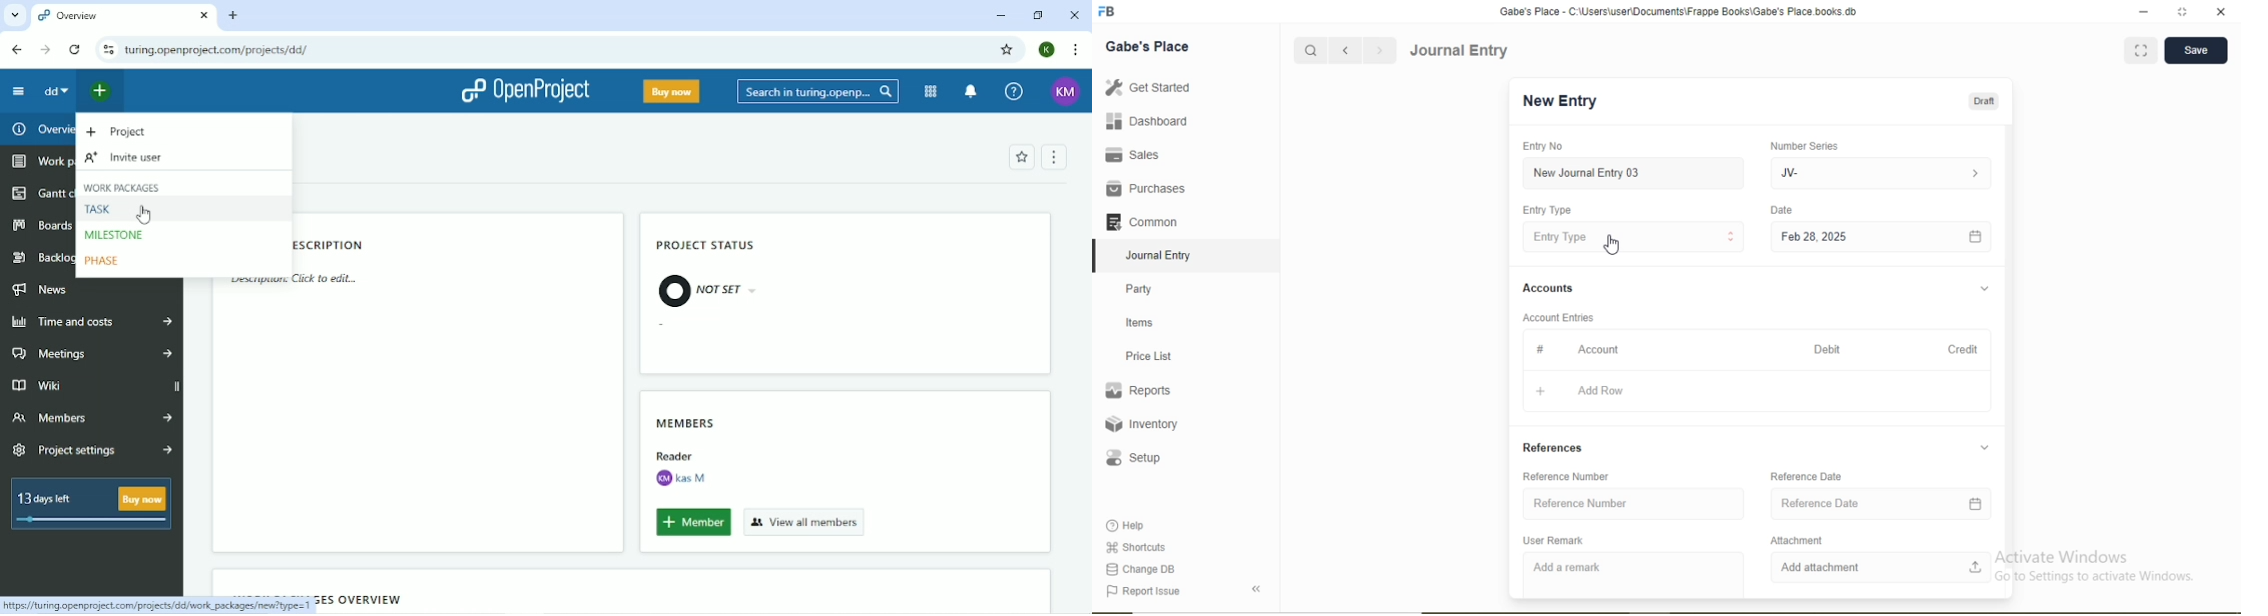  I want to click on Entry Type, so click(1545, 210).